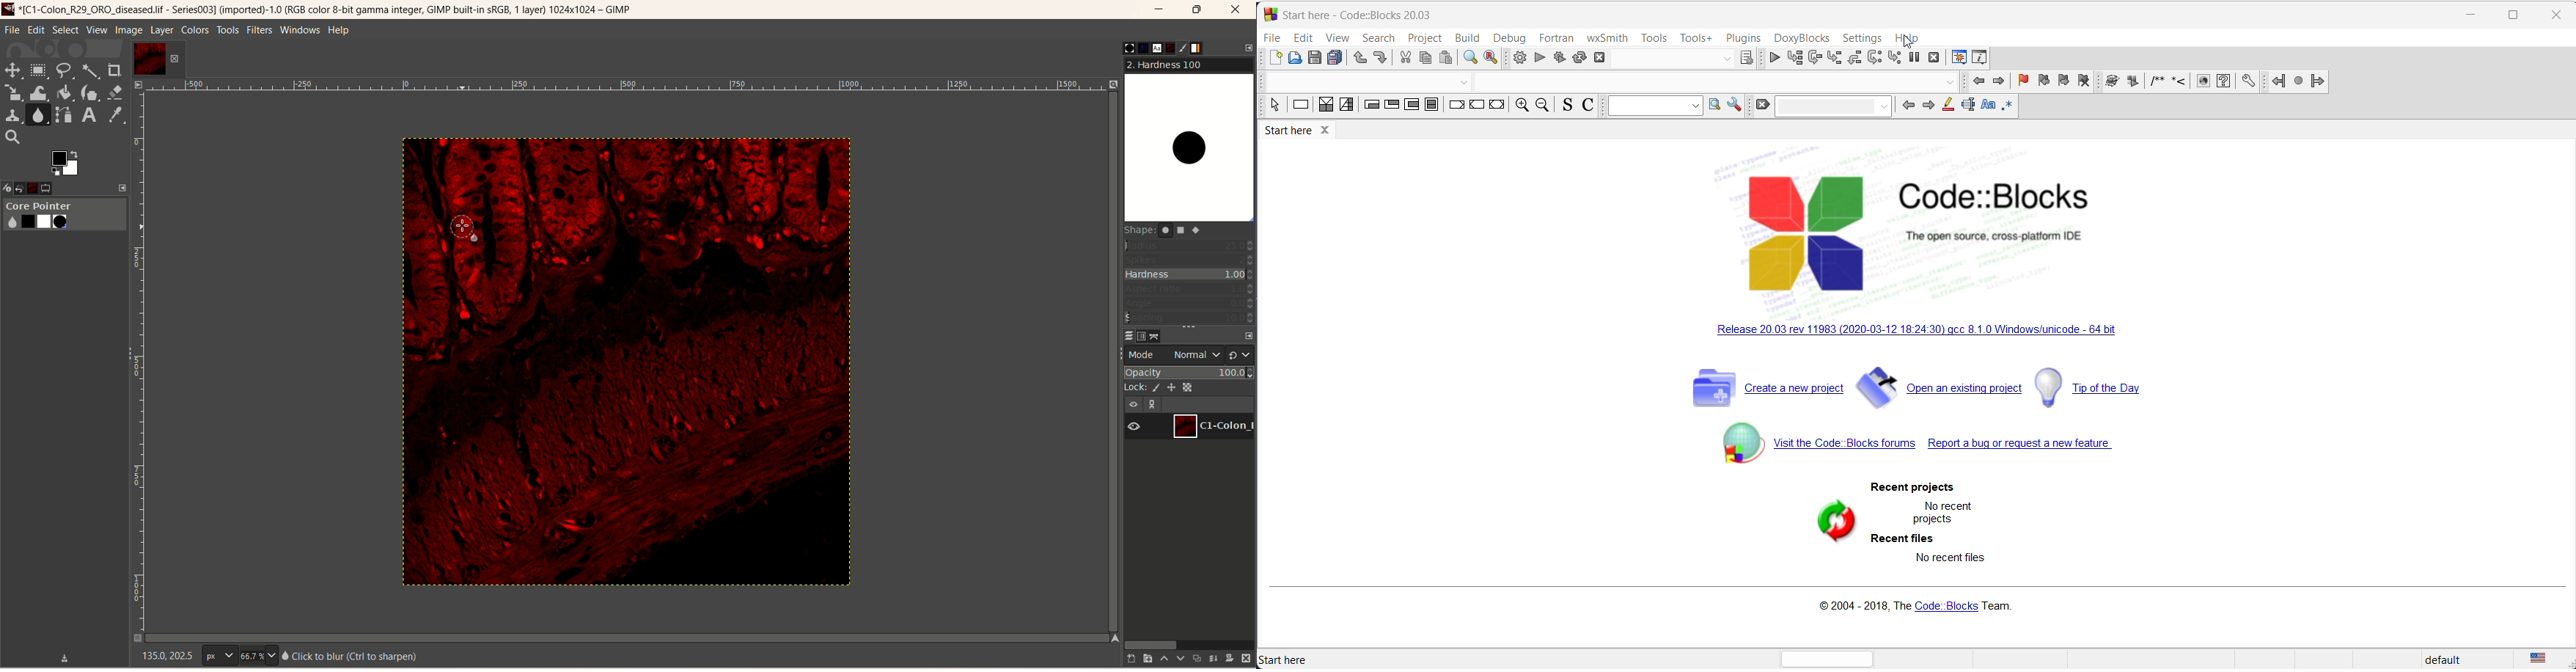 This screenshot has height=672, width=2576. I want to click on plugins, so click(1742, 37).